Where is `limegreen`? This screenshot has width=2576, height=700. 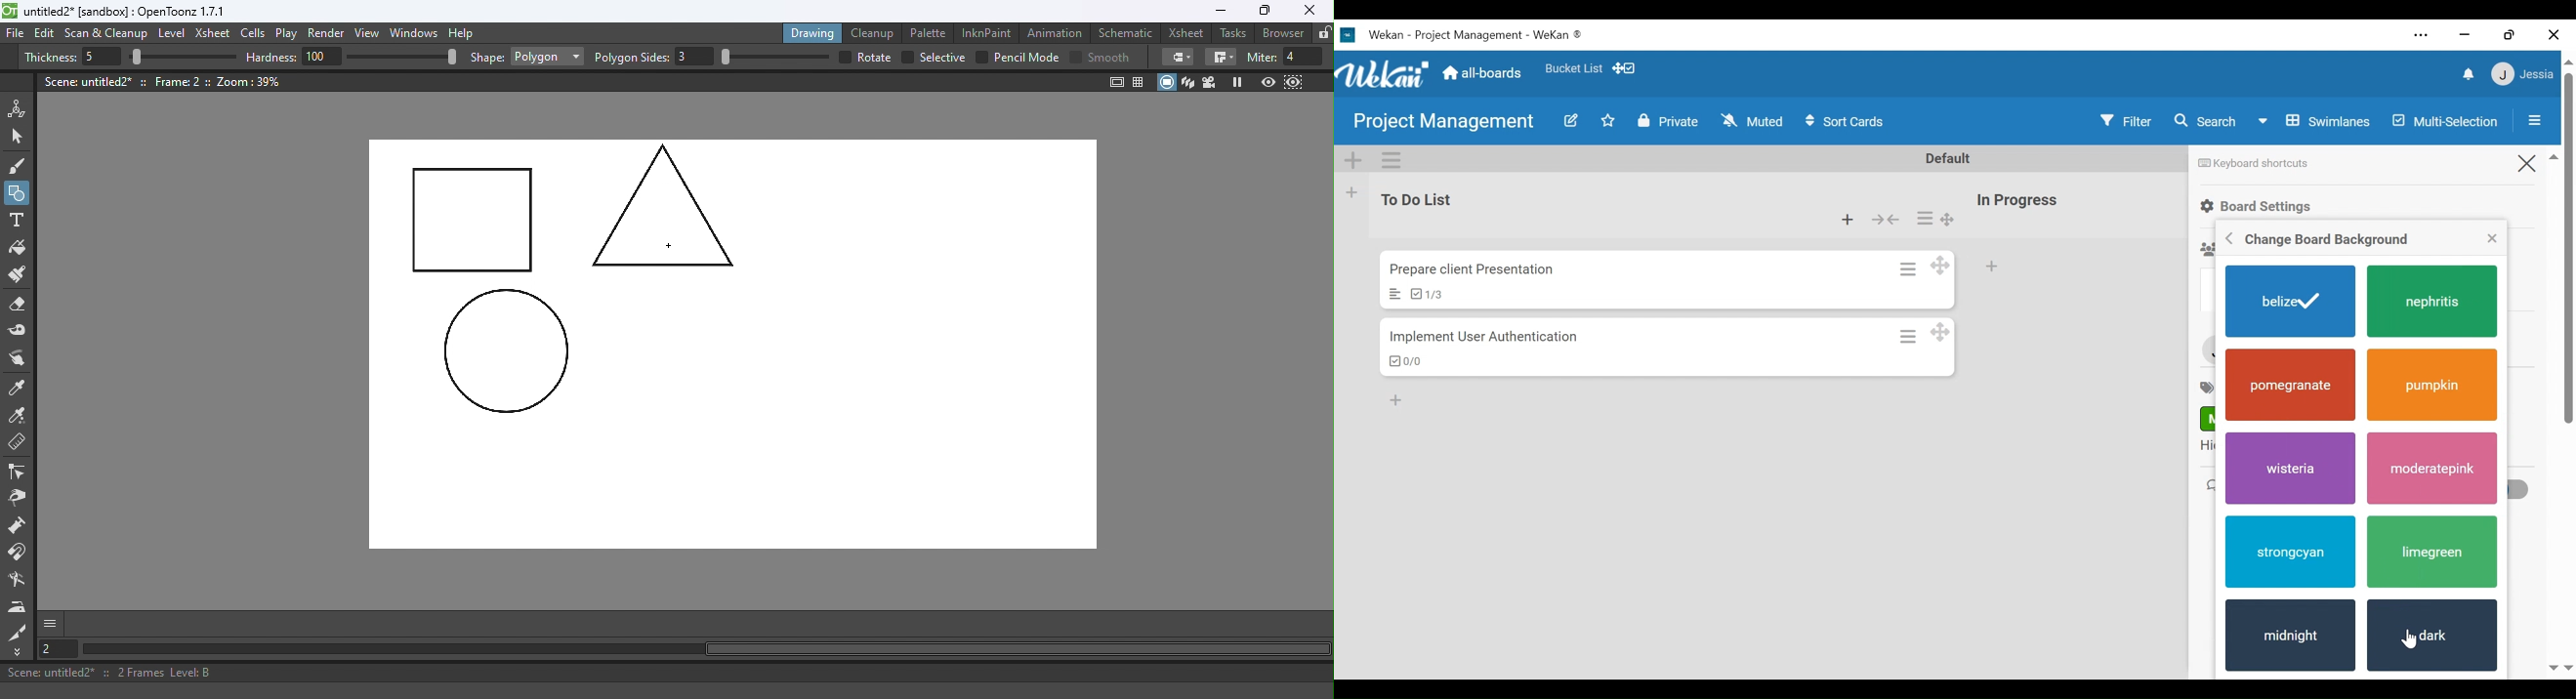
limegreen is located at coordinates (2429, 554).